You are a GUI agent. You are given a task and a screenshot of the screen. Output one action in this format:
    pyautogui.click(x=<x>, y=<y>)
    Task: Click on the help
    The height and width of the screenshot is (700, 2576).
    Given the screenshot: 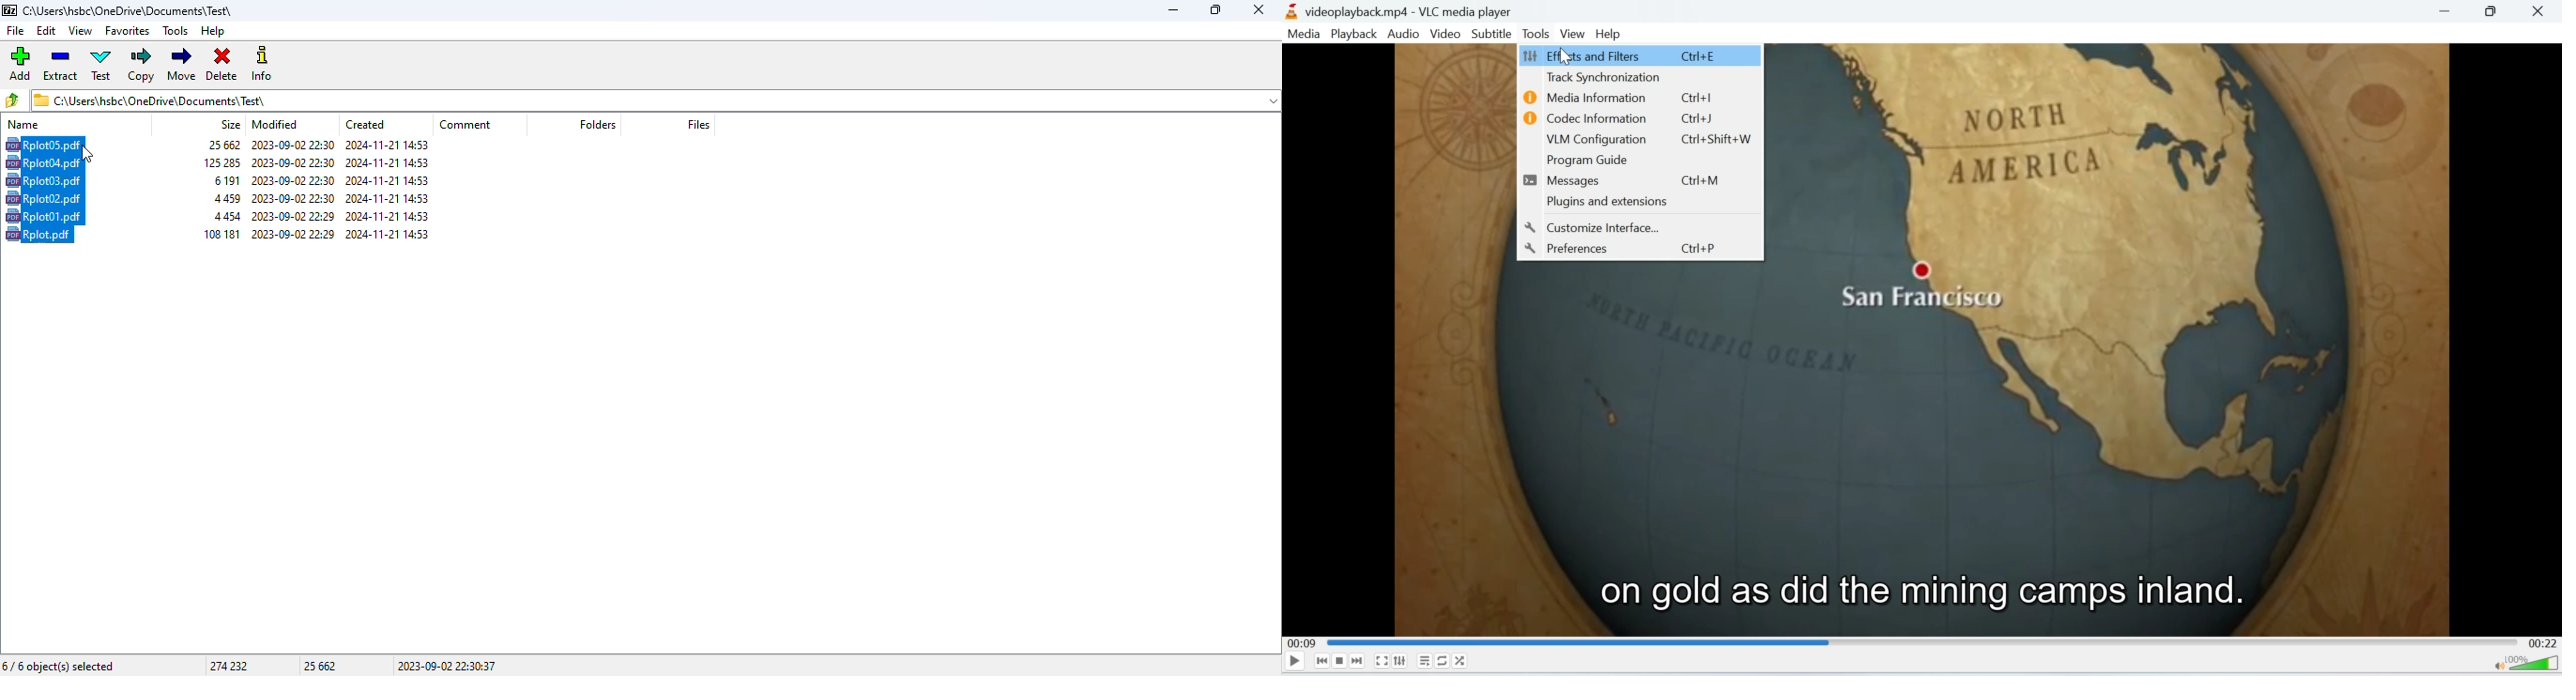 What is the action you would take?
    pyautogui.click(x=213, y=31)
    